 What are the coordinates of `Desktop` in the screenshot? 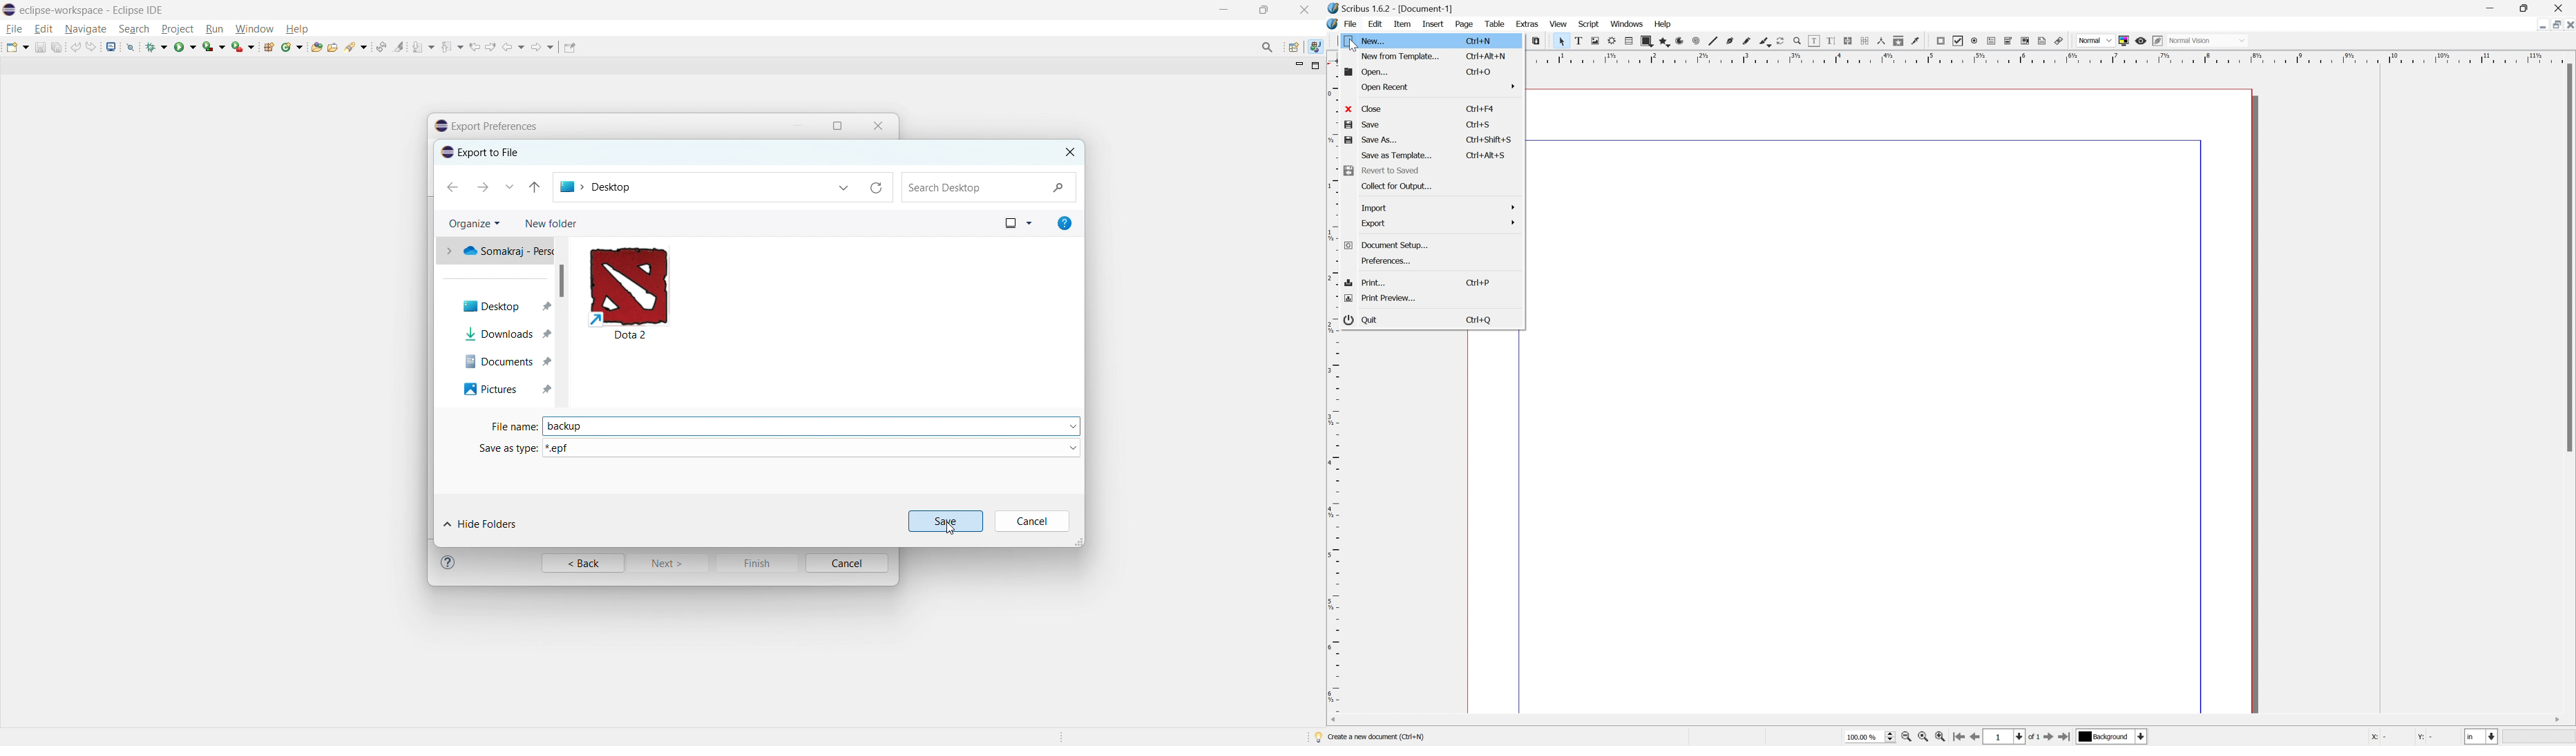 It's located at (723, 185).